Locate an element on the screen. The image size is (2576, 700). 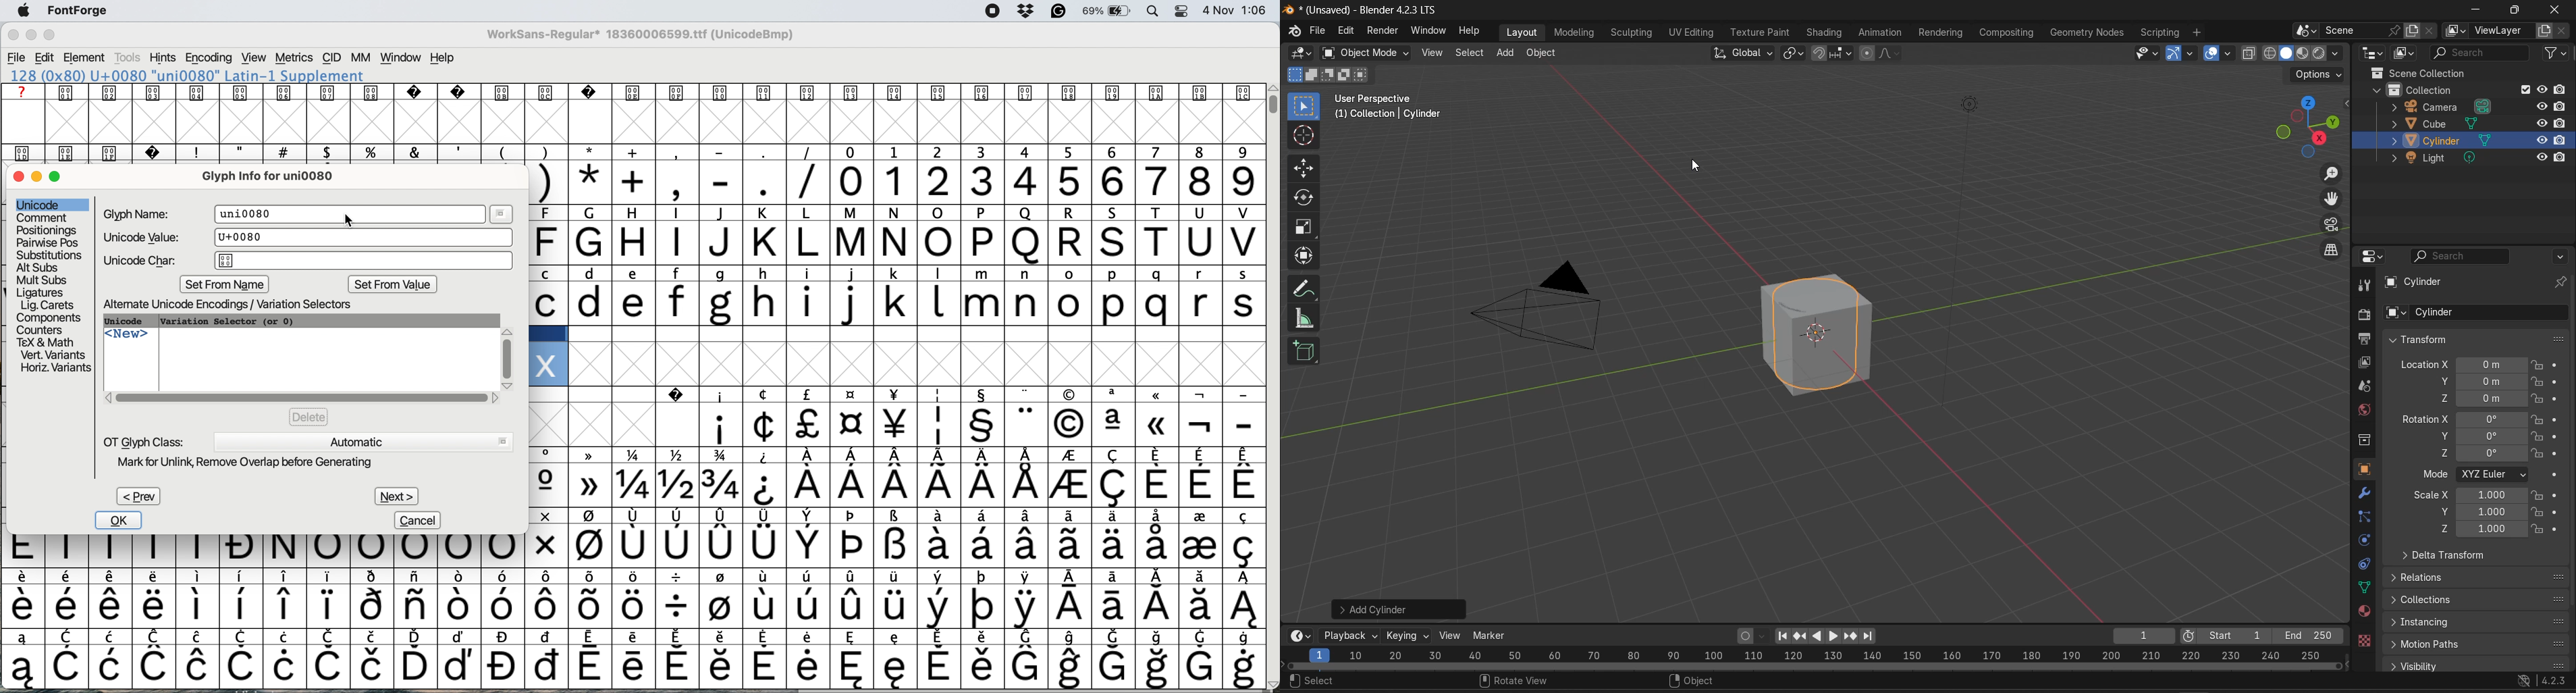
special characters is located at coordinates (630, 666).